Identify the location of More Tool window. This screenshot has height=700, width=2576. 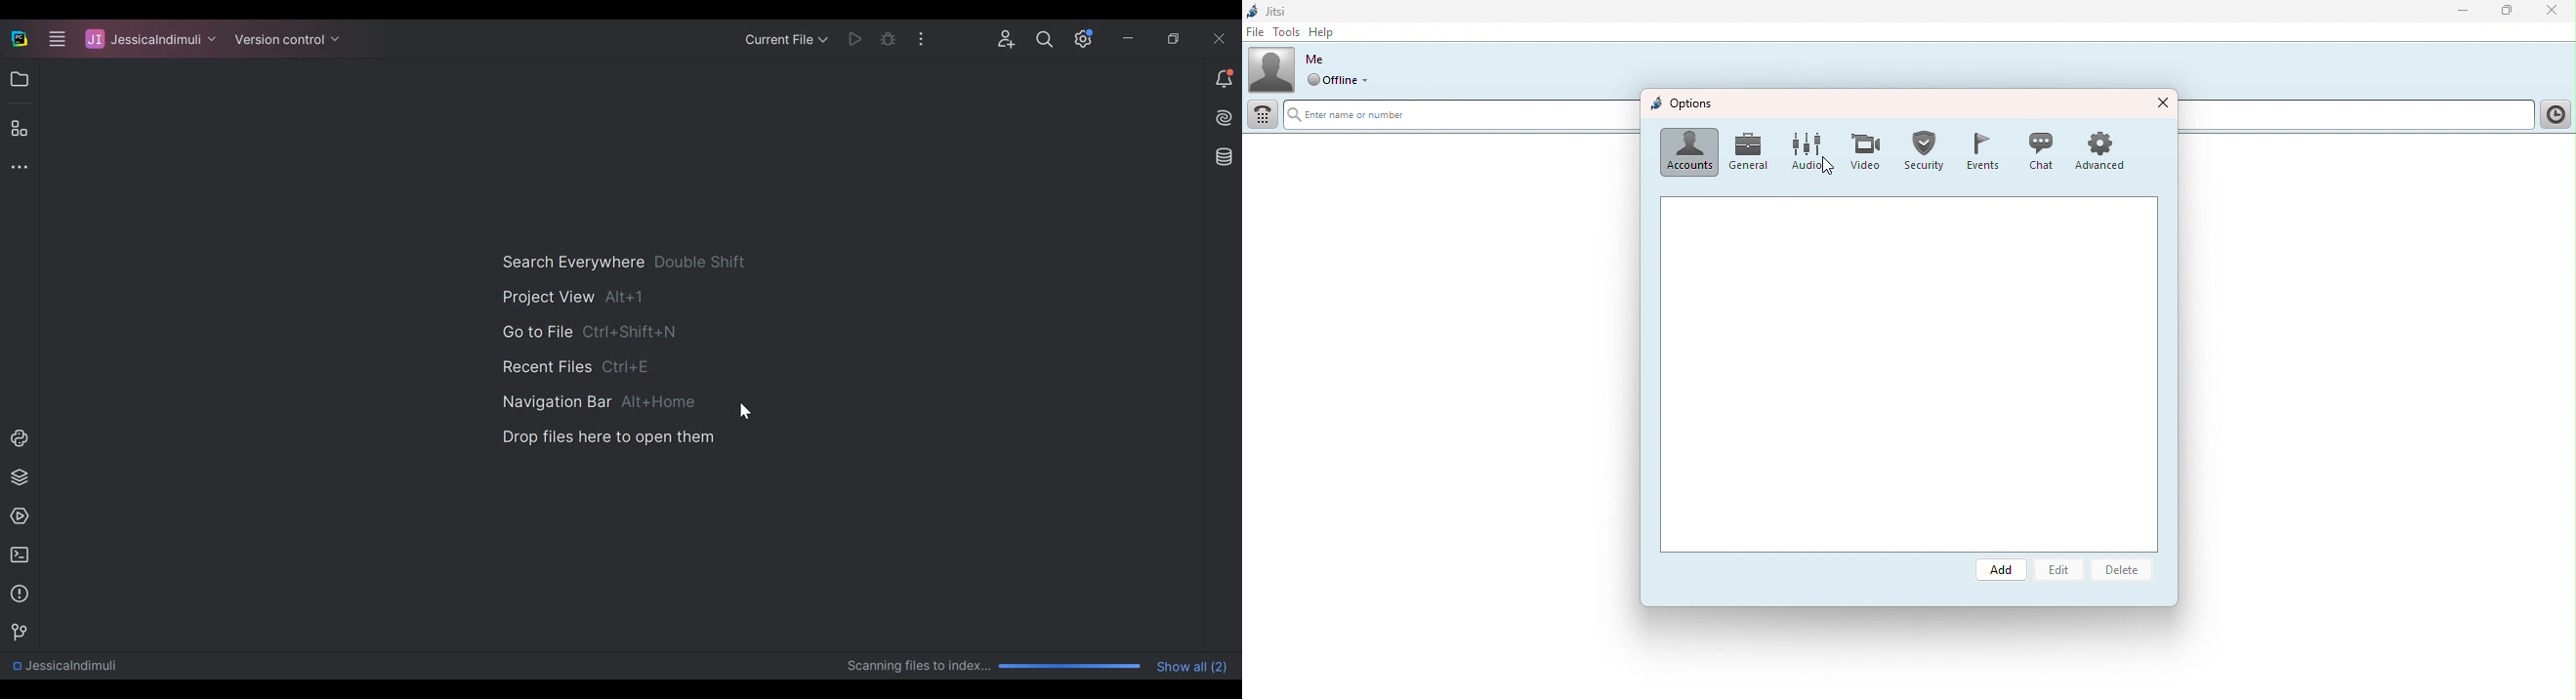
(16, 167).